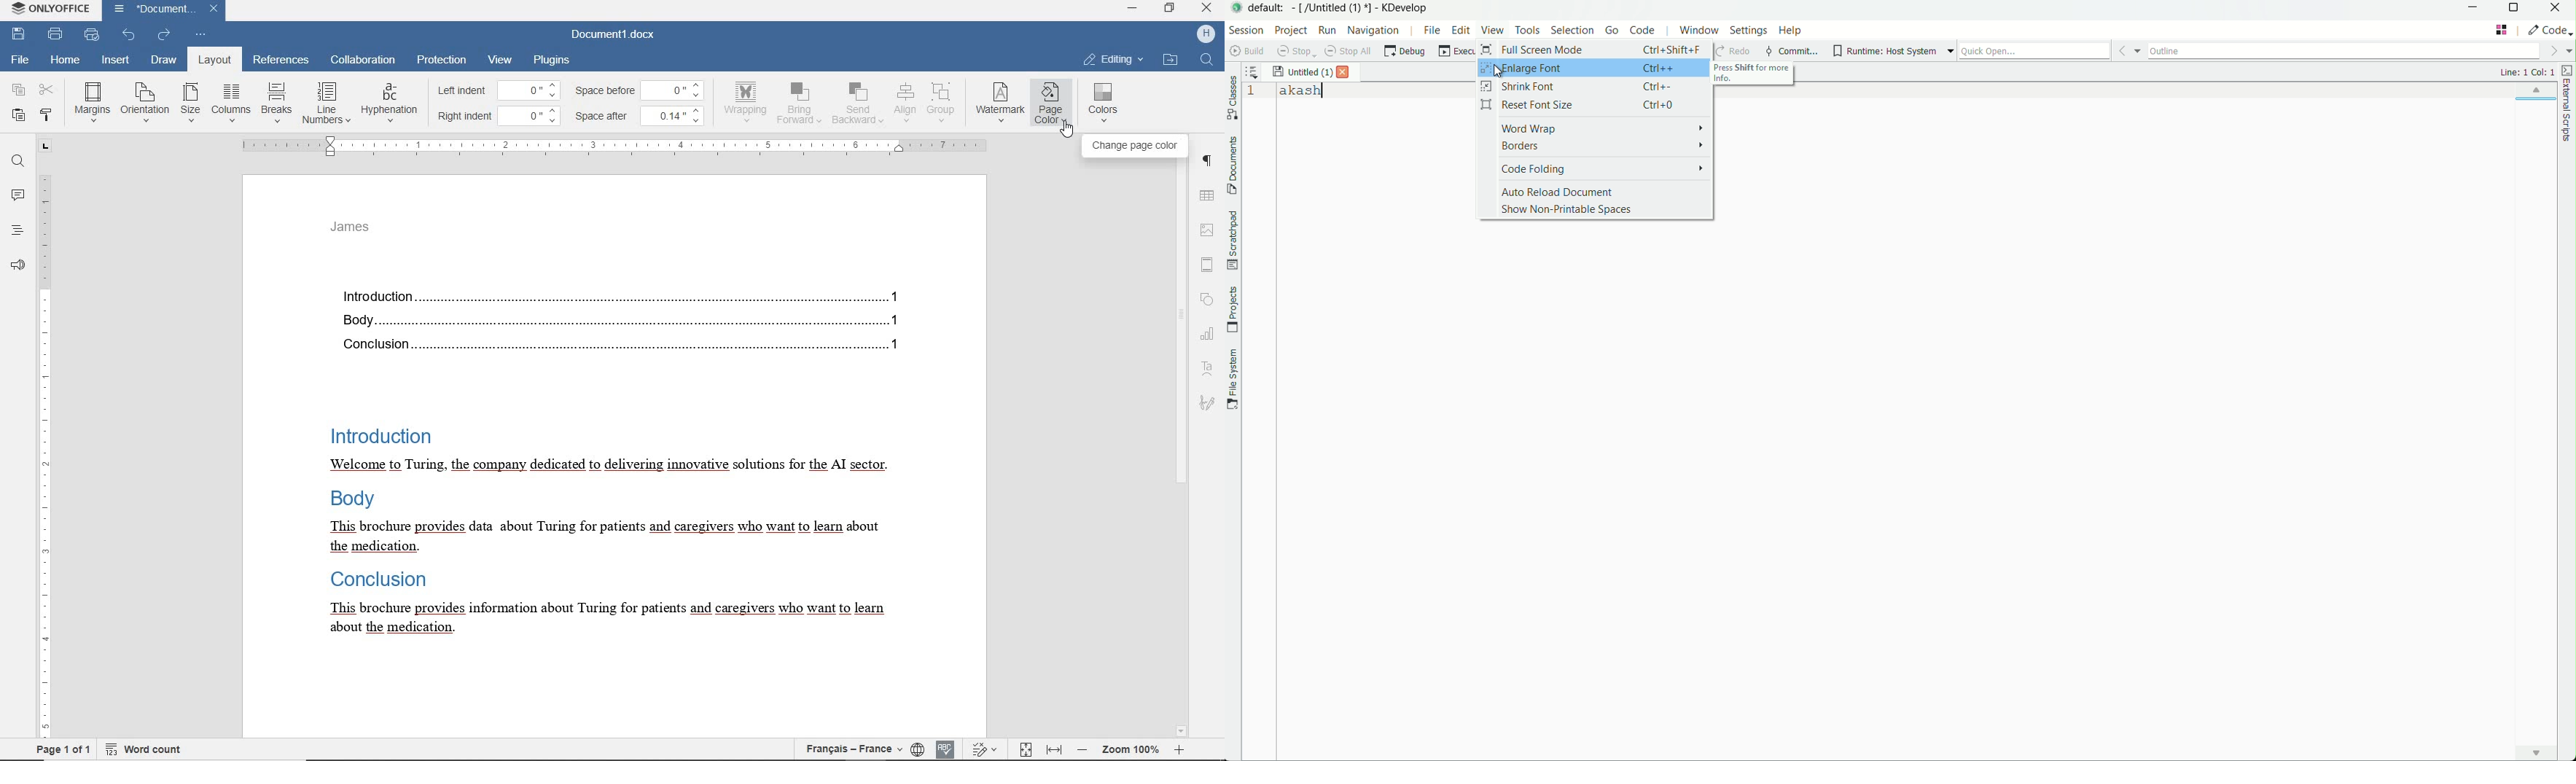 Image resolution: width=2576 pixels, height=784 pixels. Describe the element at coordinates (1208, 265) in the screenshot. I see `header & footer` at that location.